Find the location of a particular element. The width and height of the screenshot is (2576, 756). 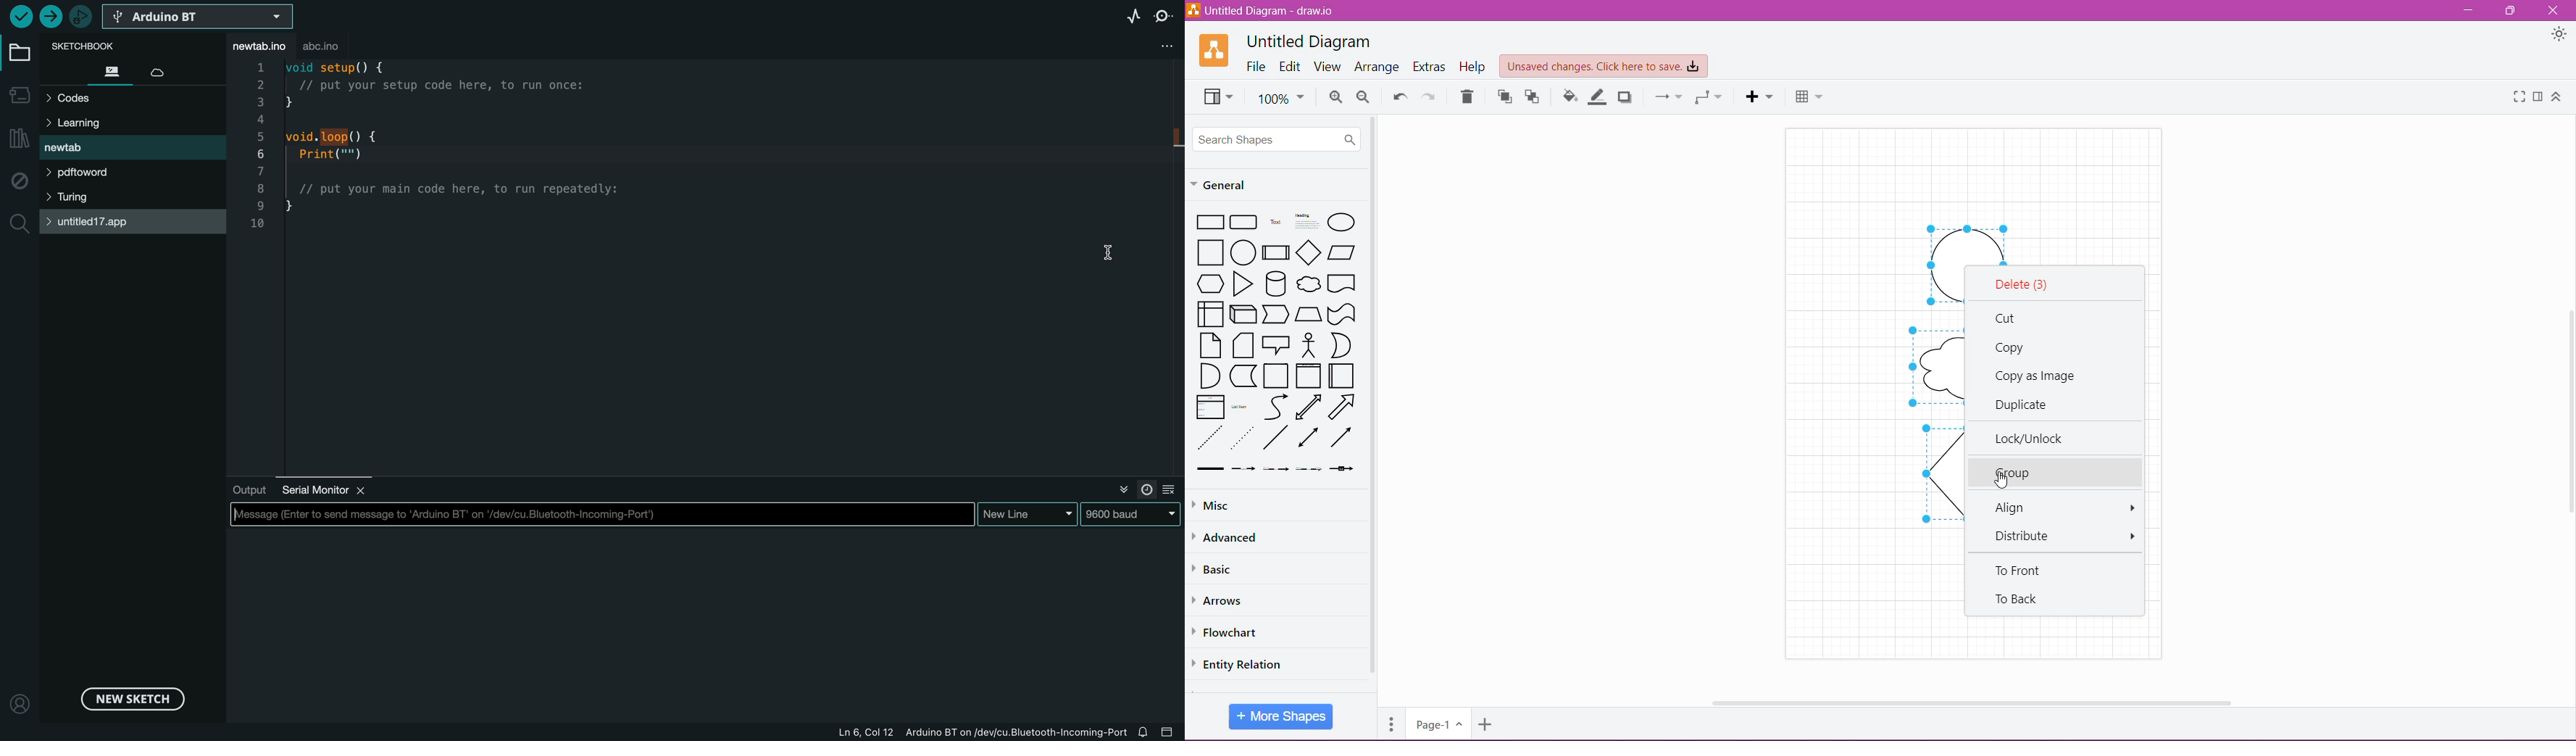

View is located at coordinates (1327, 67).